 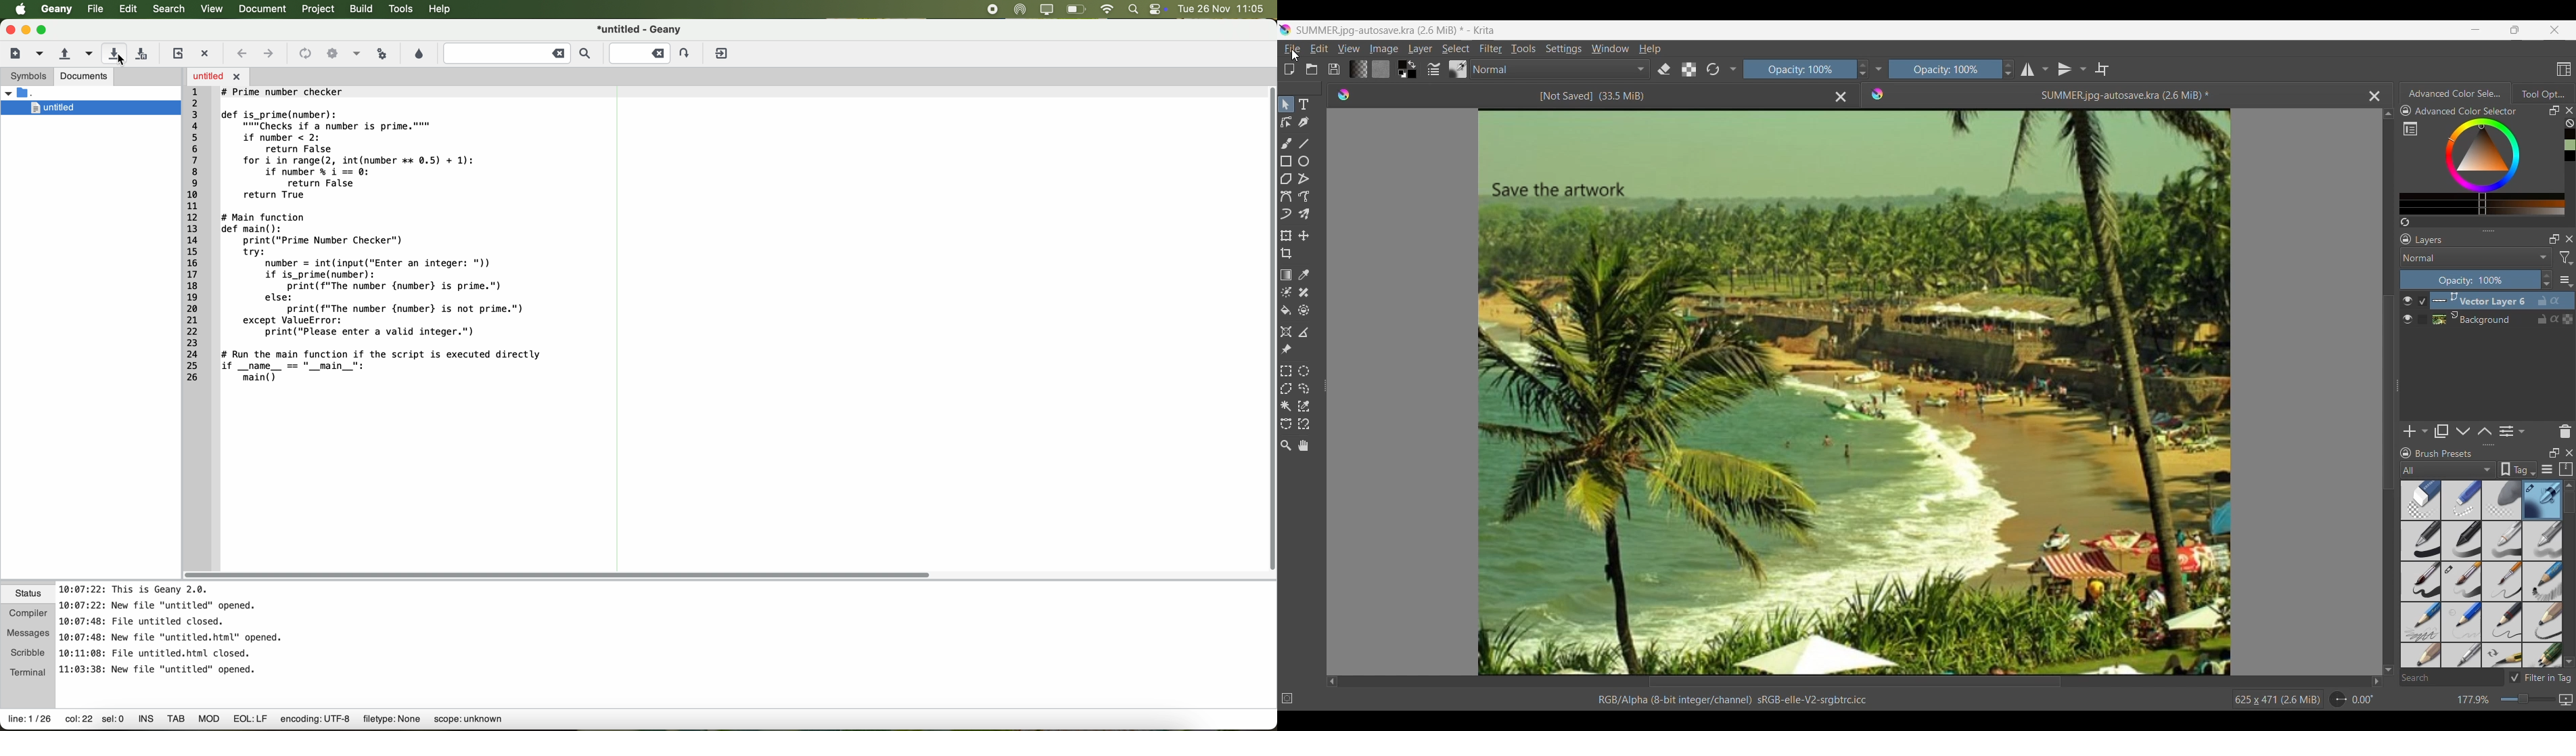 What do you see at coordinates (1358, 69) in the screenshot?
I see `Fill gradients` at bounding box center [1358, 69].